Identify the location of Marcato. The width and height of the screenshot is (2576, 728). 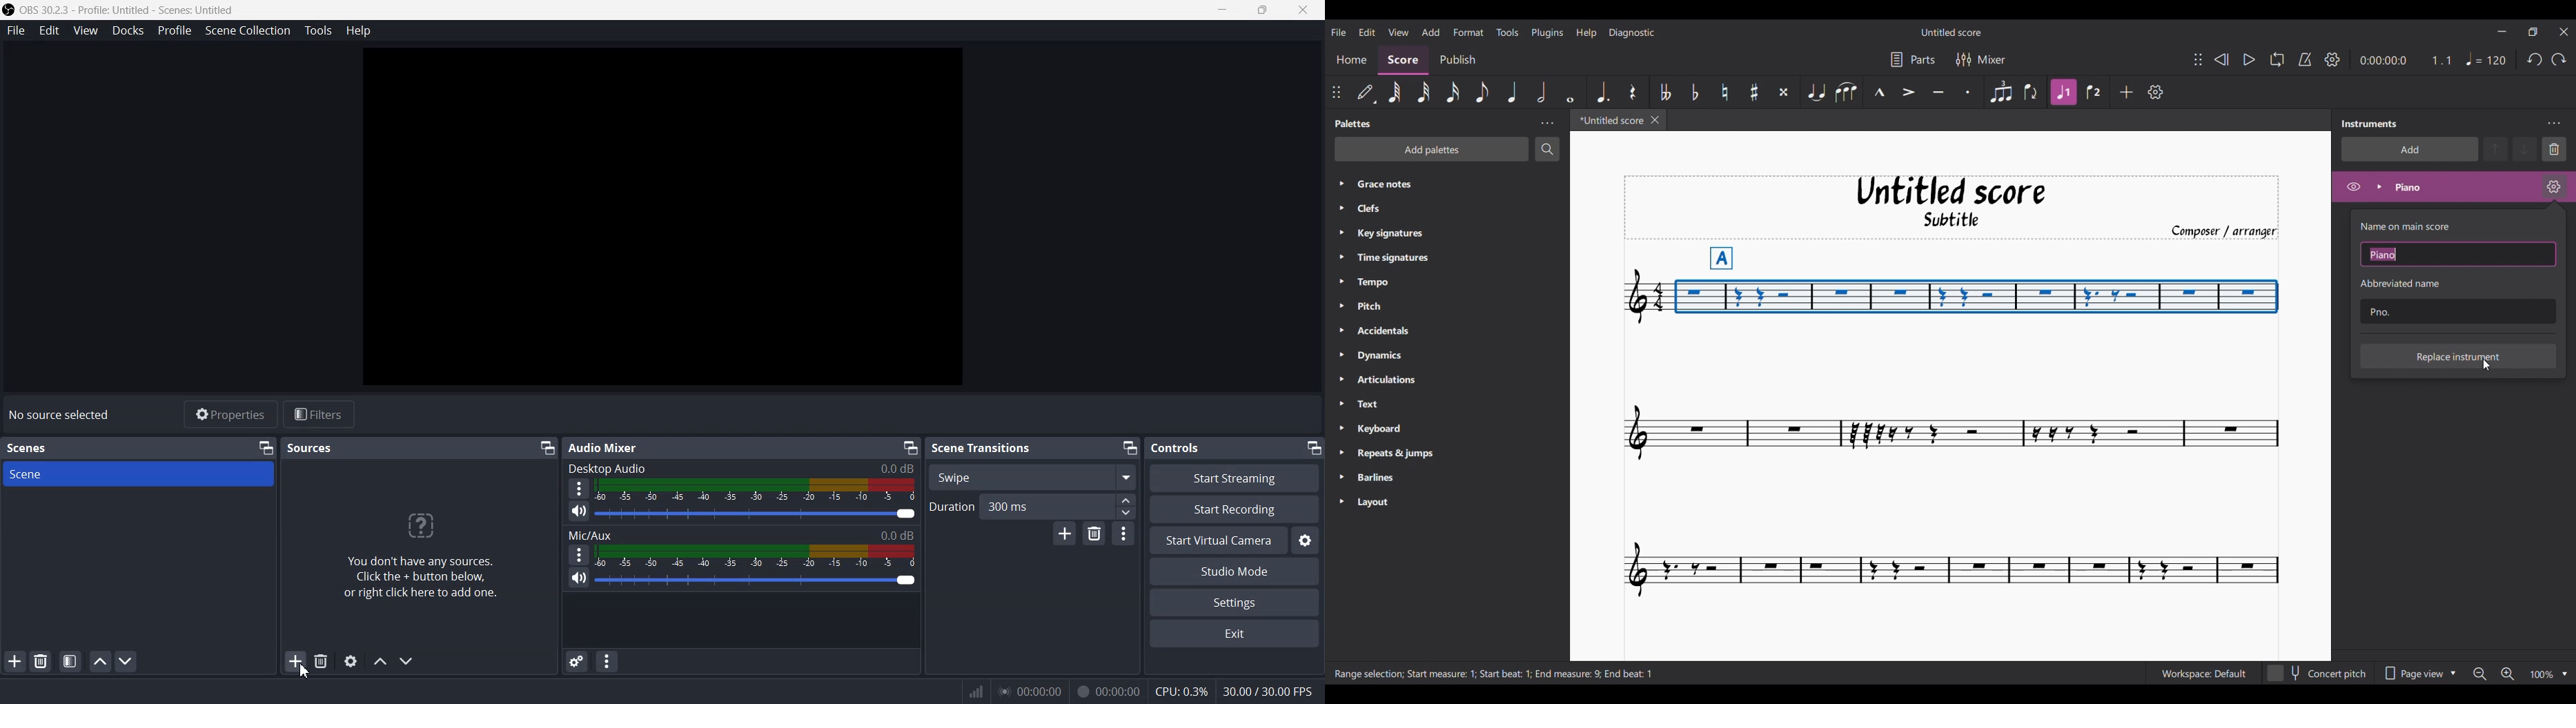
(1880, 91).